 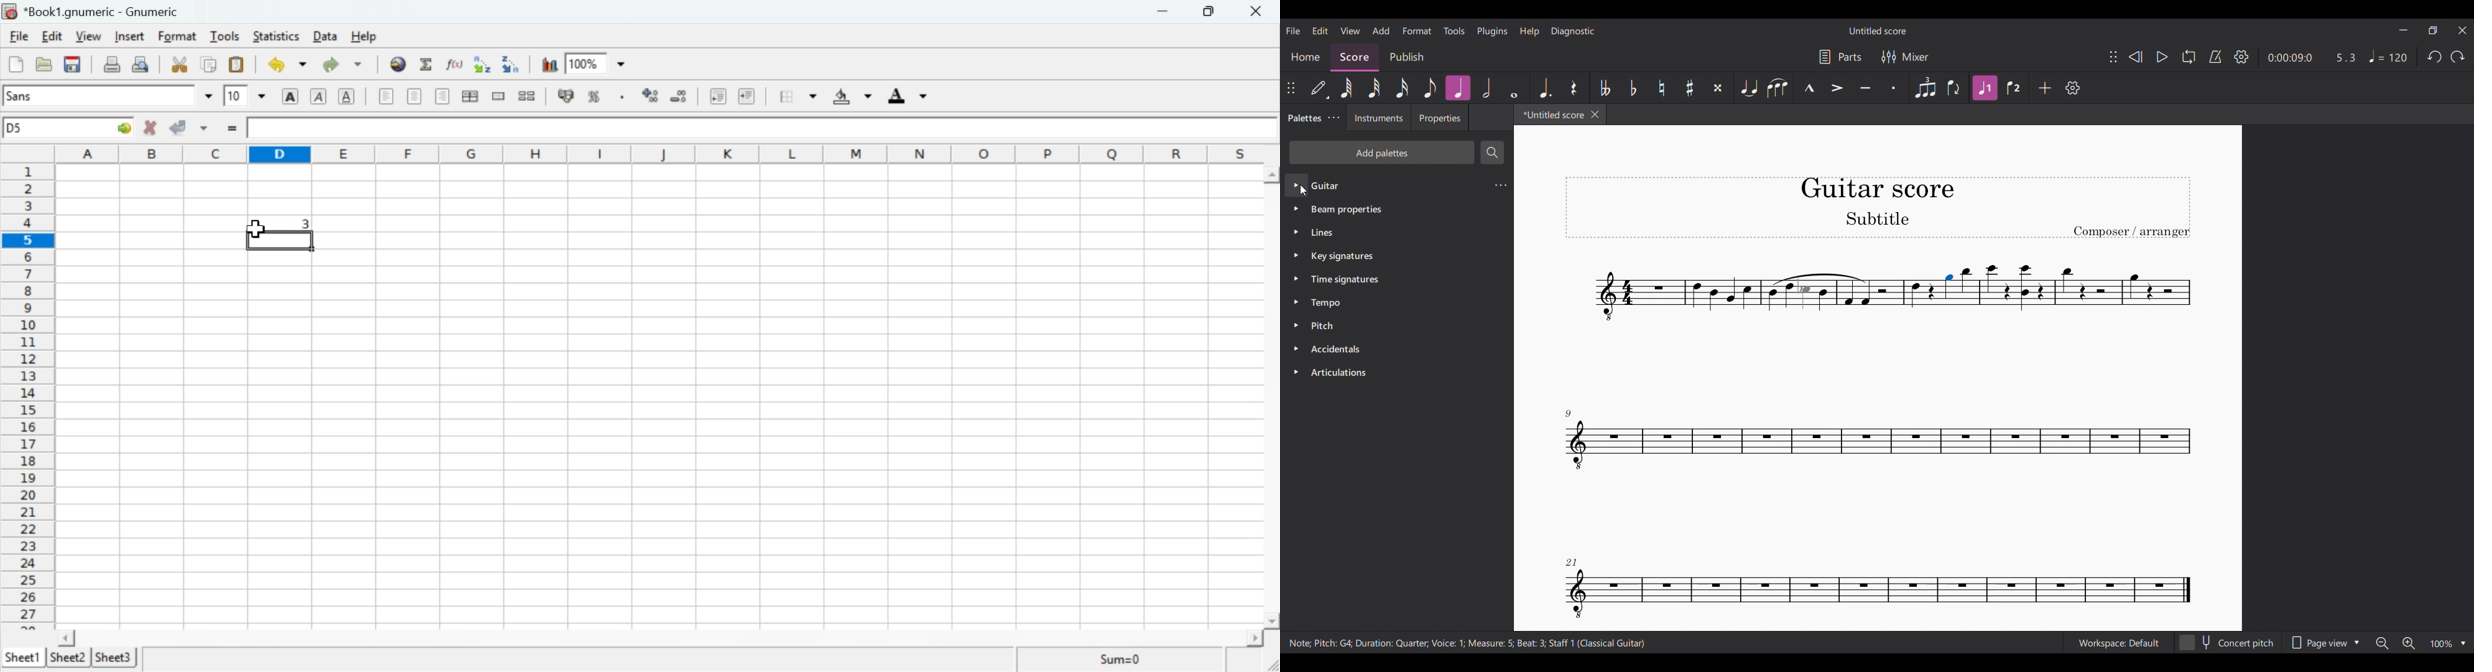 I want to click on Sort ascending, so click(x=485, y=64).